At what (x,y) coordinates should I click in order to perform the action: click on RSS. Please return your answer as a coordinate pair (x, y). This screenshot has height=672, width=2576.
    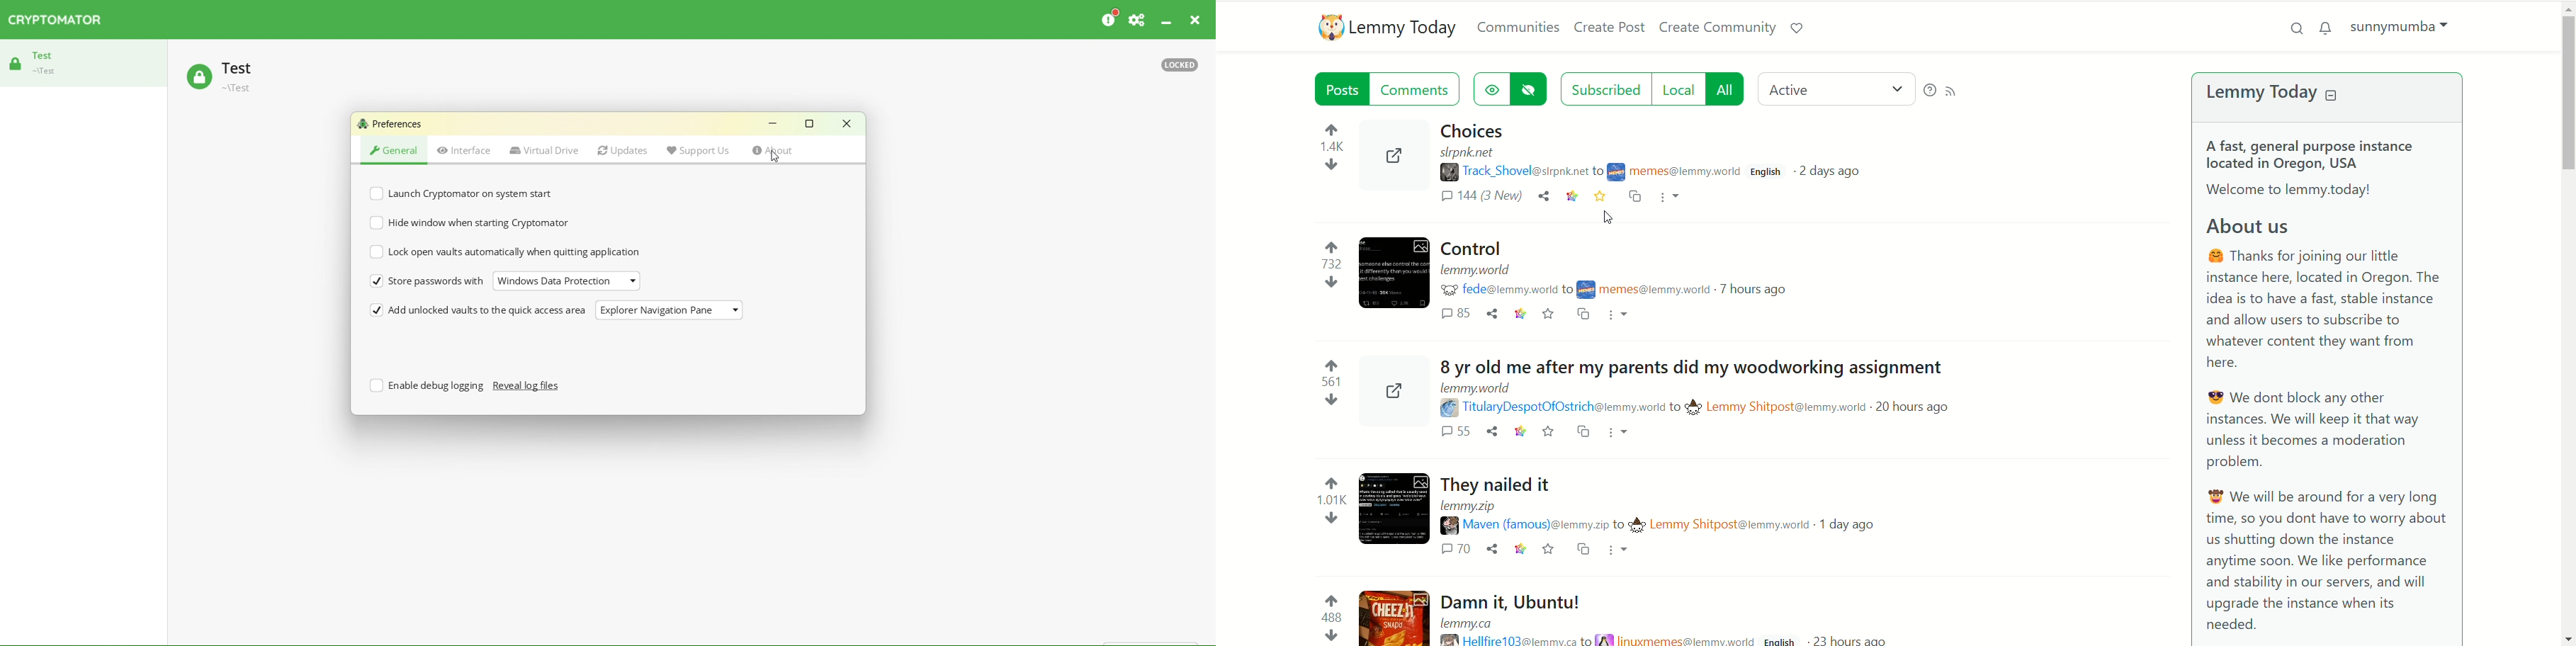
    Looking at the image, I should click on (1955, 92).